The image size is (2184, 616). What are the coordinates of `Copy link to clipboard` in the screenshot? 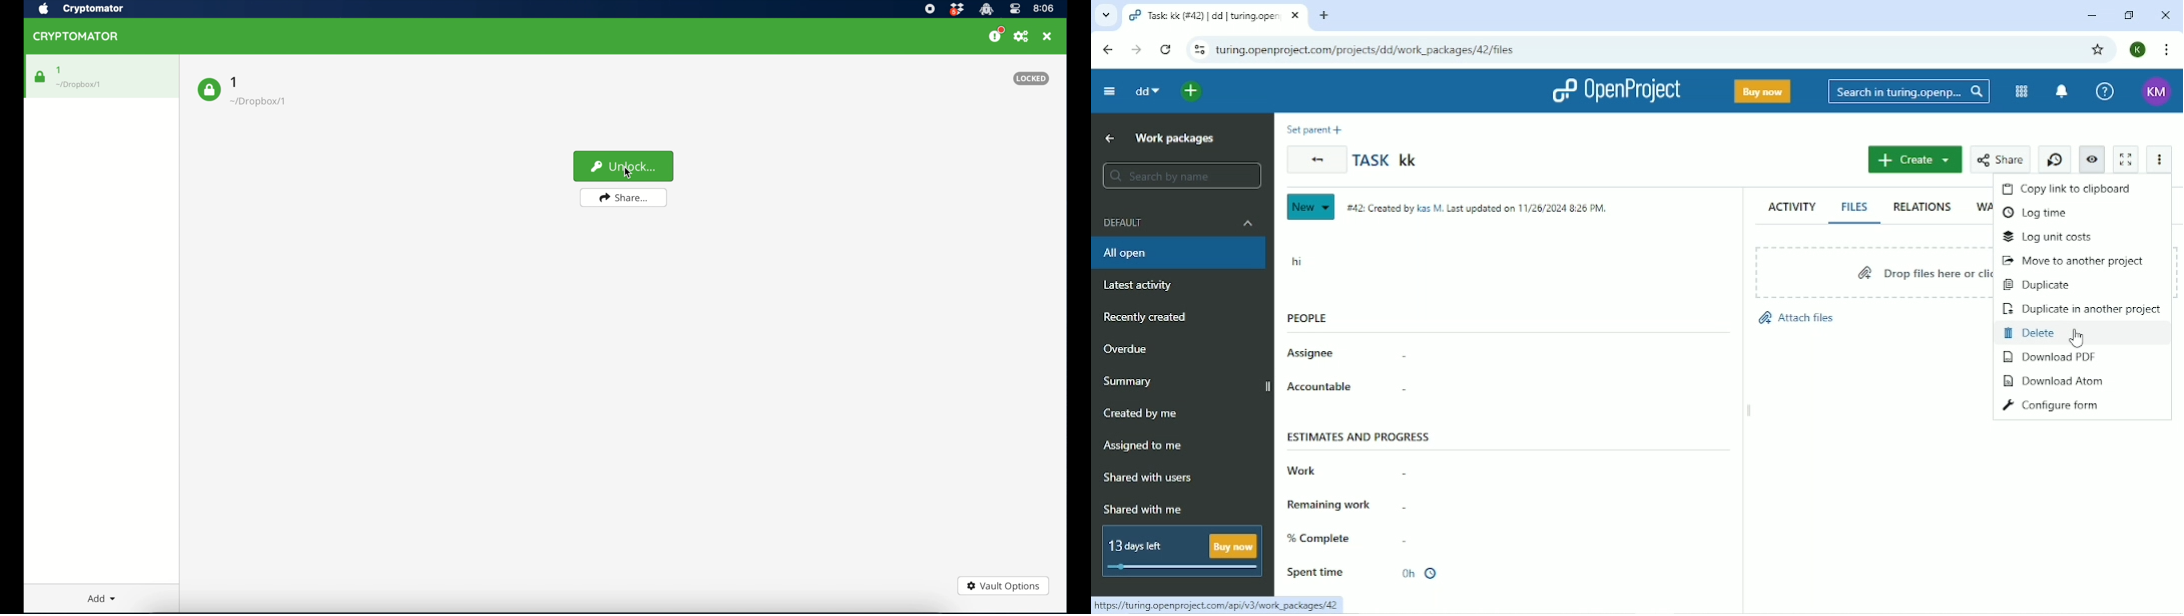 It's located at (2068, 189).